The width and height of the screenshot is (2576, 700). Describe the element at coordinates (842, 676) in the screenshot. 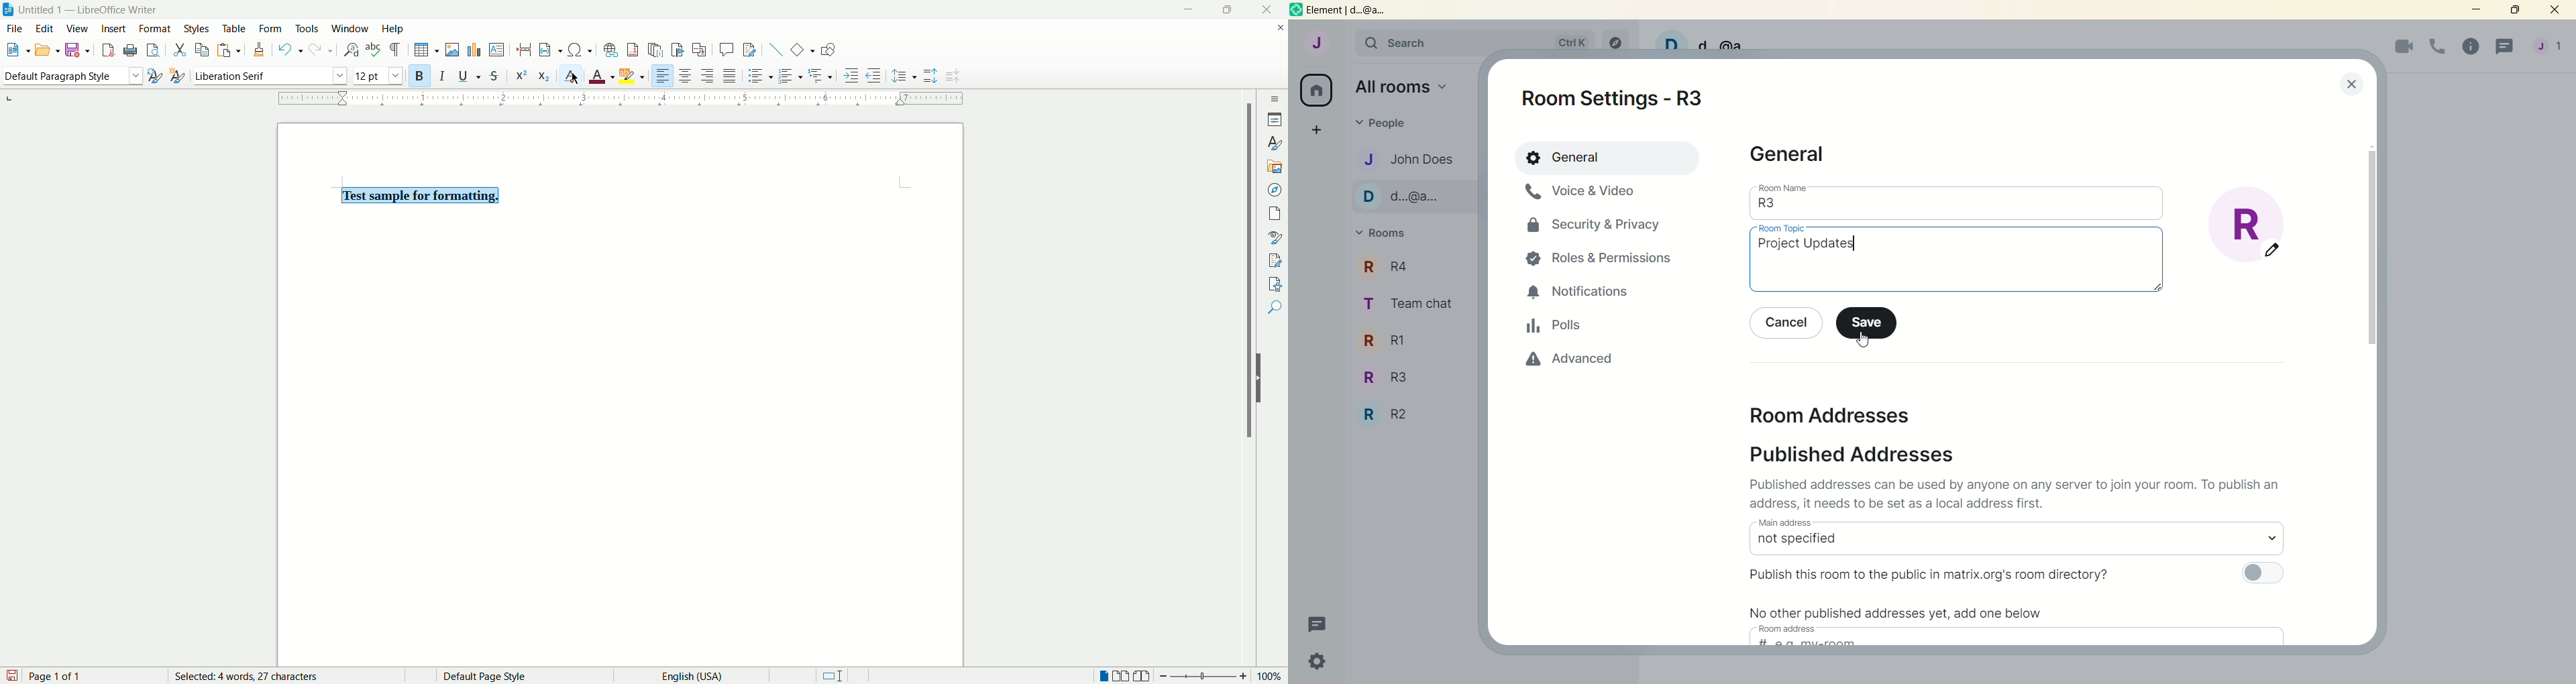

I see `standard selection` at that location.